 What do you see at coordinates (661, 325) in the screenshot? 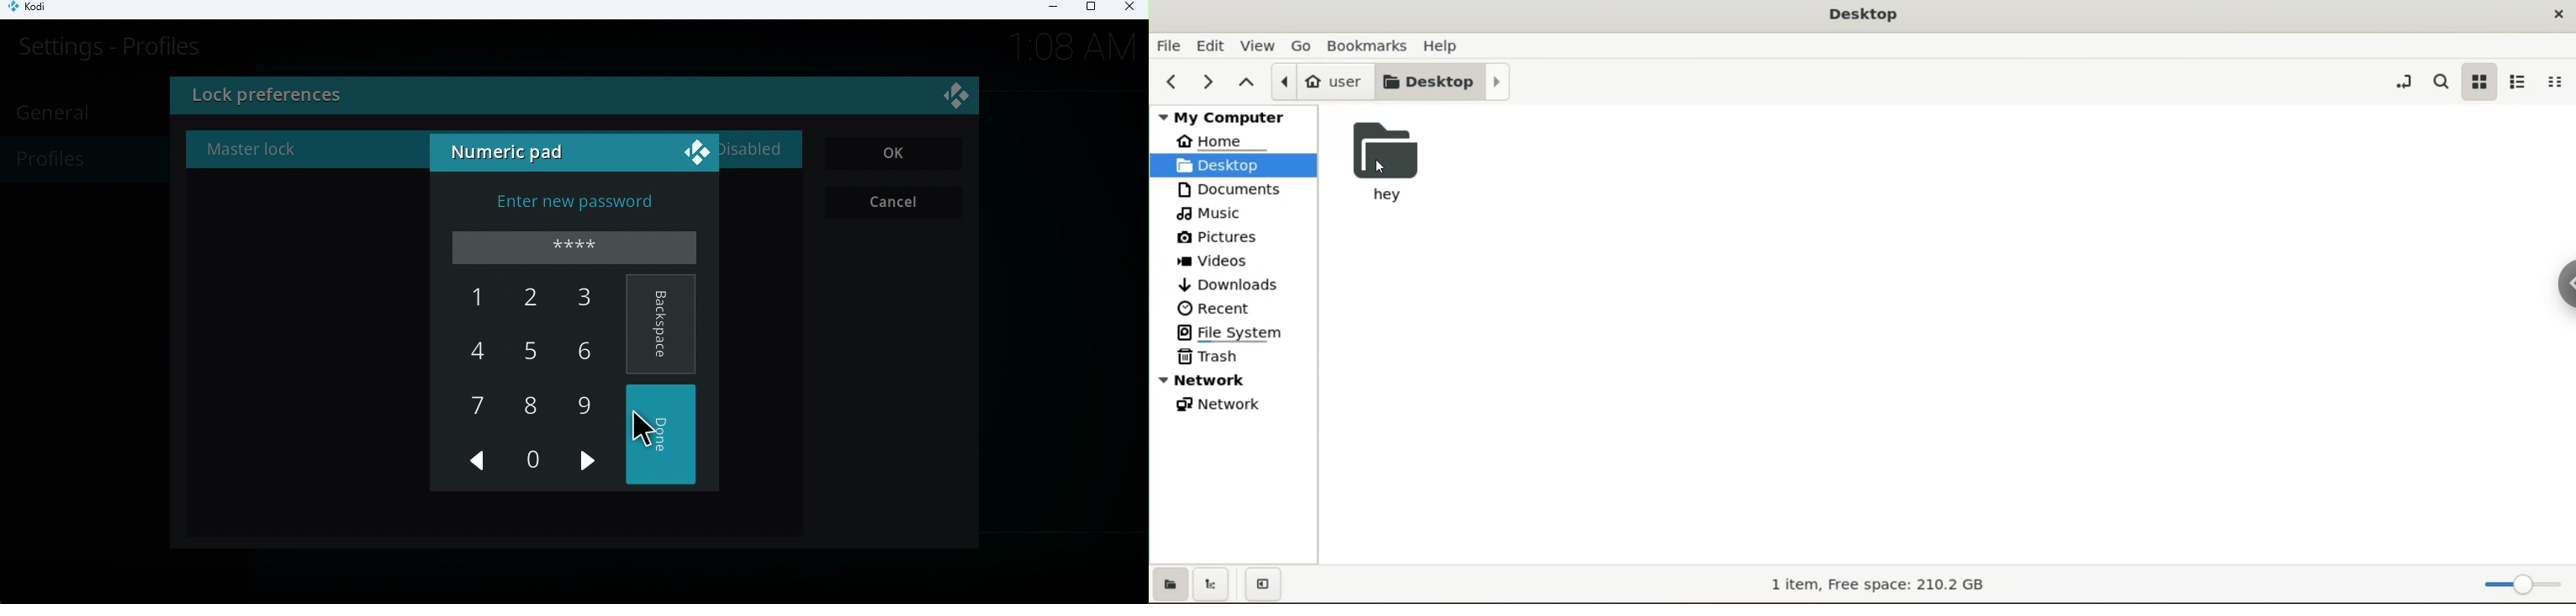
I see `Backspace` at bounding box center [661, 325].